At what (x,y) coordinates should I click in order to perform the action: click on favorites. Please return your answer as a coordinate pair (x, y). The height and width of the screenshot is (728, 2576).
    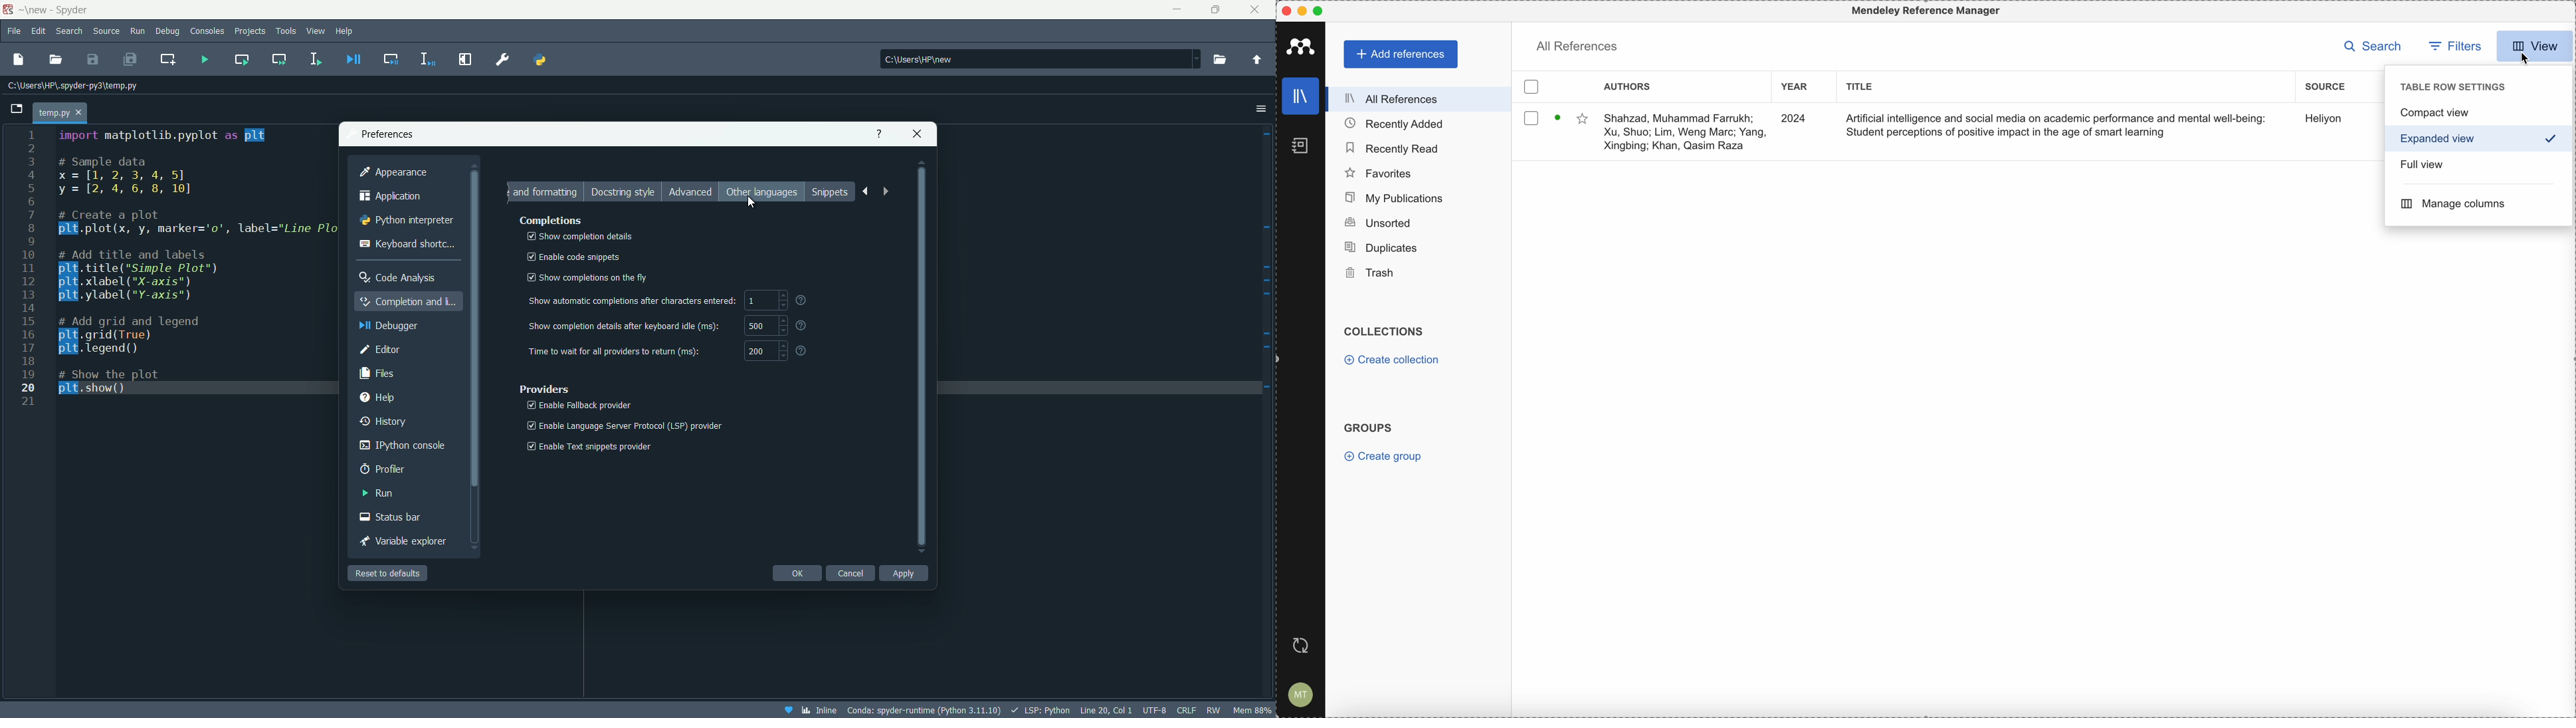
    Looking at the image, I should click on (1379, 173).